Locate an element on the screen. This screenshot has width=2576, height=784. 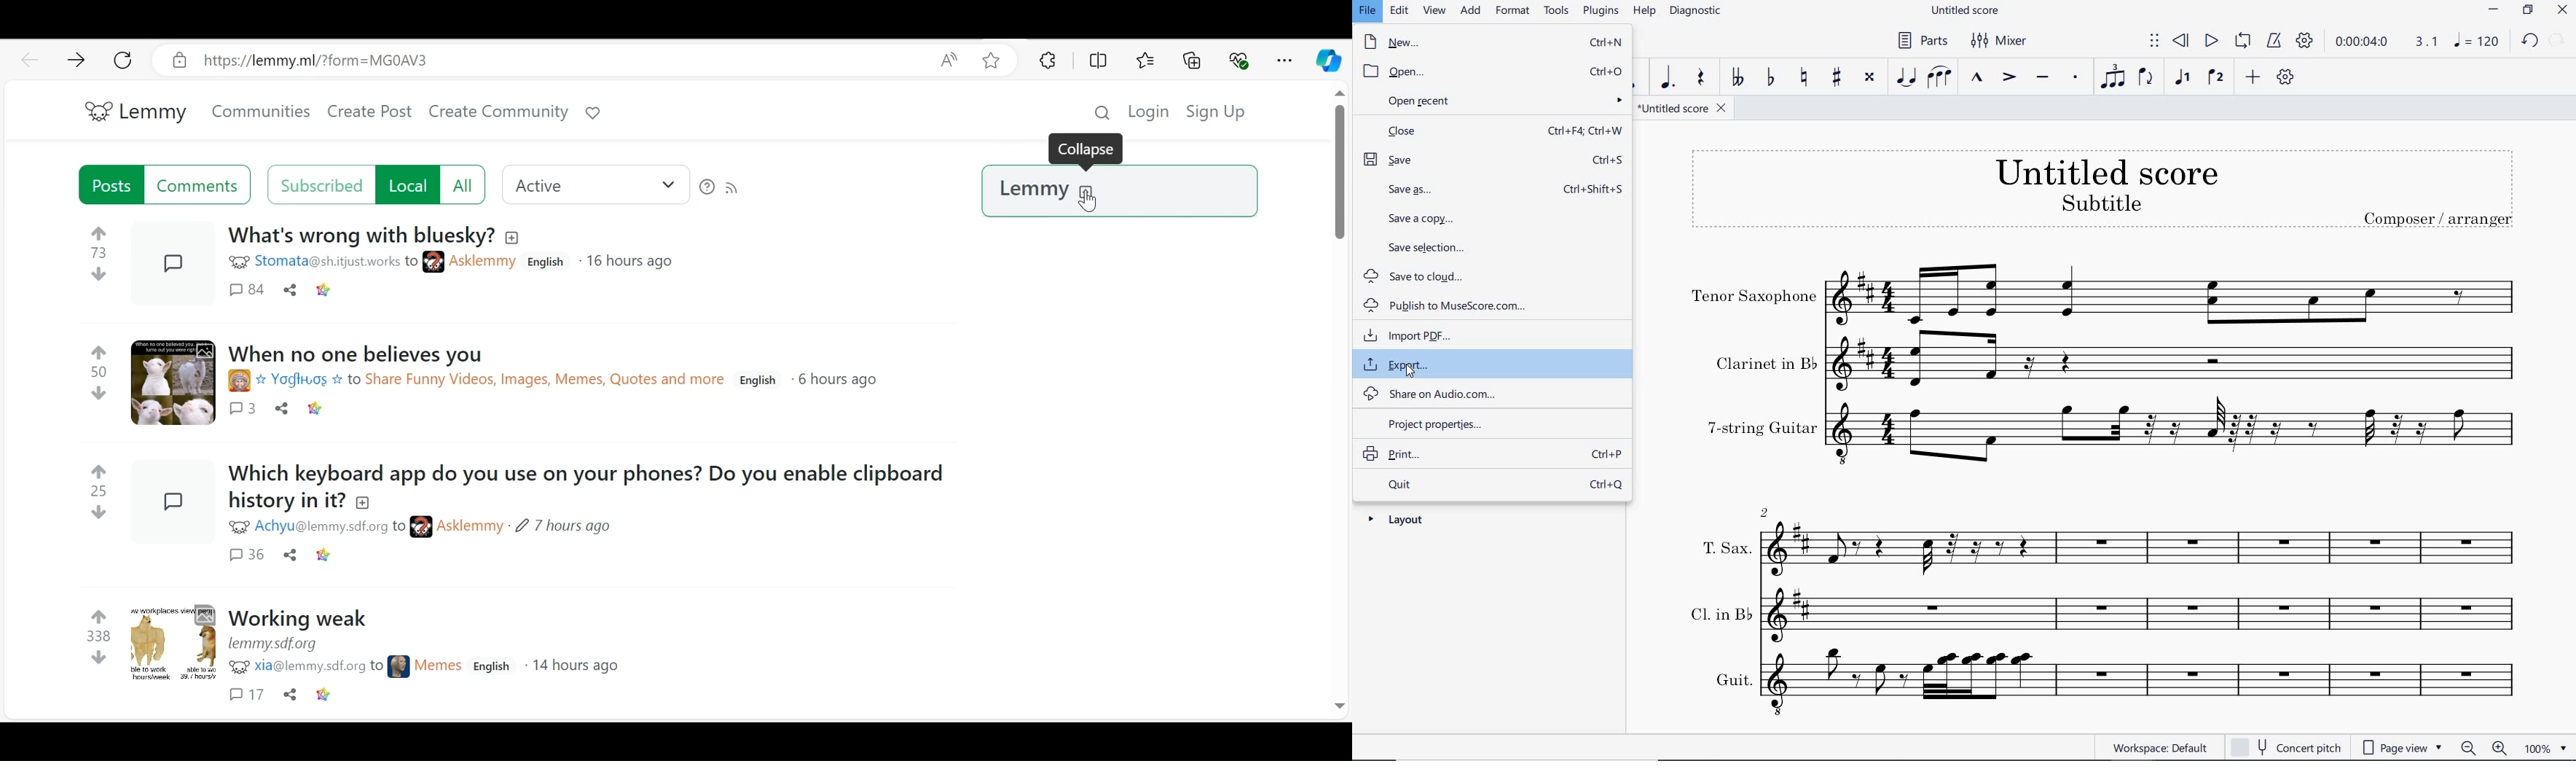
Title is located at coordinates (304, 618).